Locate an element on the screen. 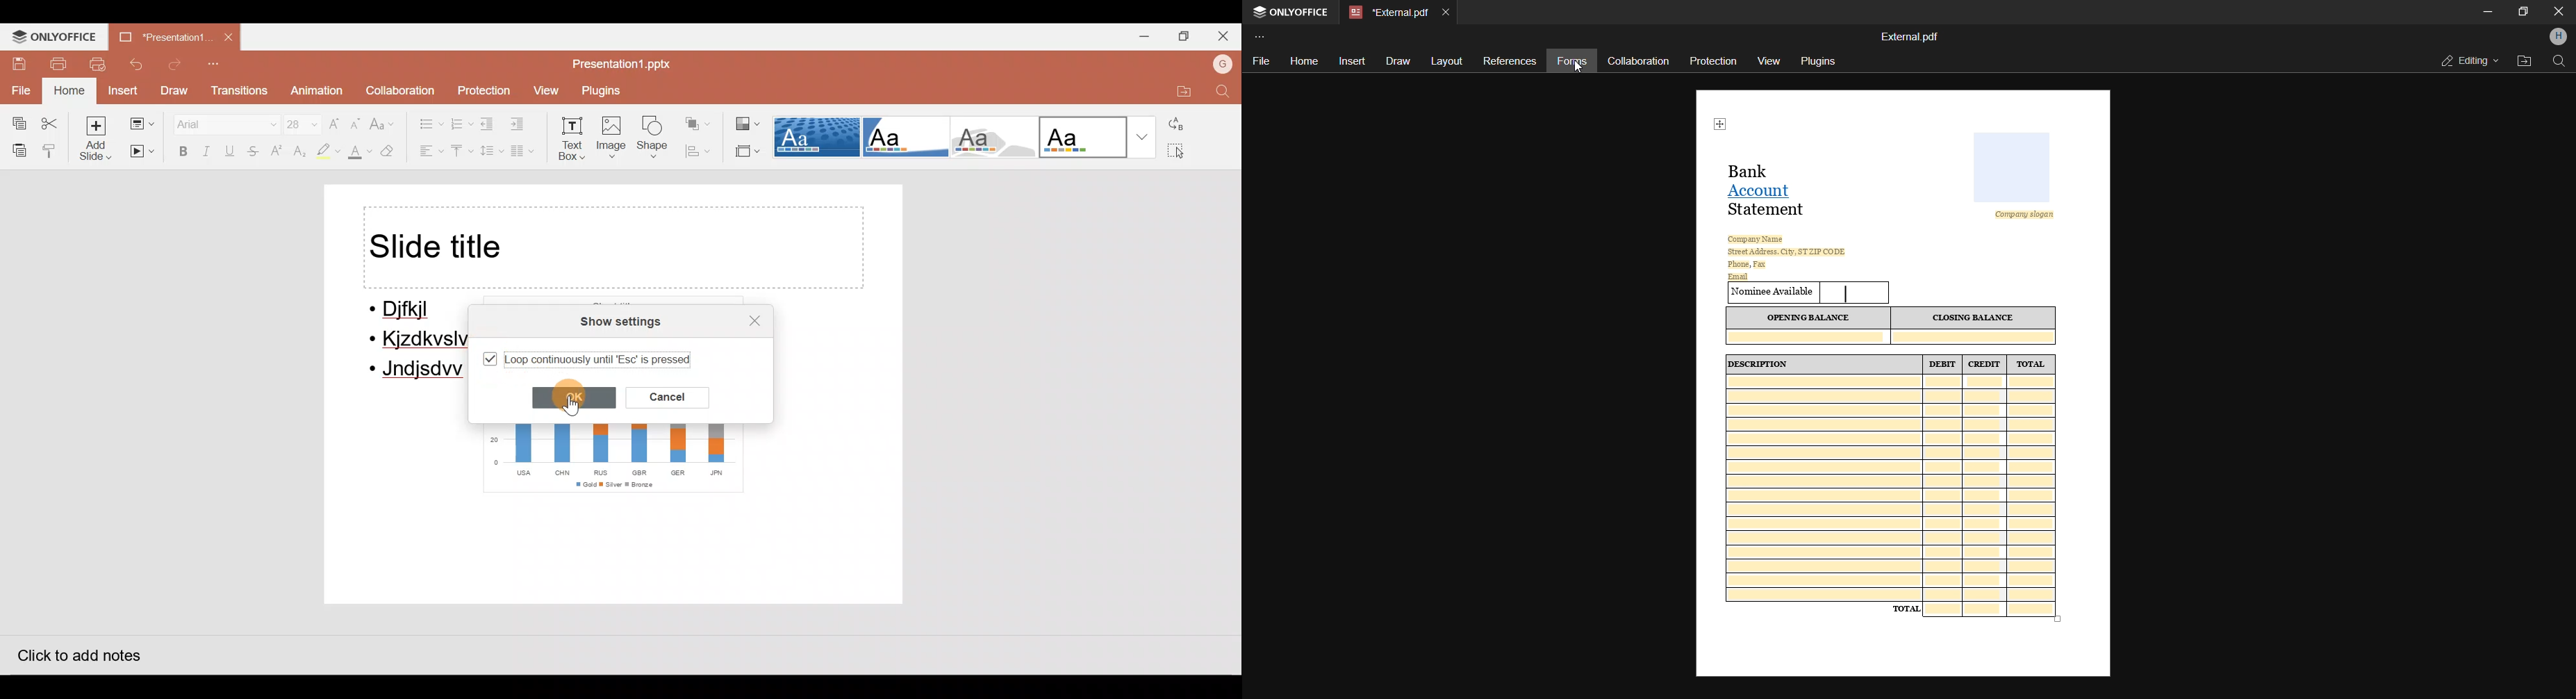 Image resolution: width=2576 pixels, height=700 pixels. Insert columns is located at coordinates (524, 150).